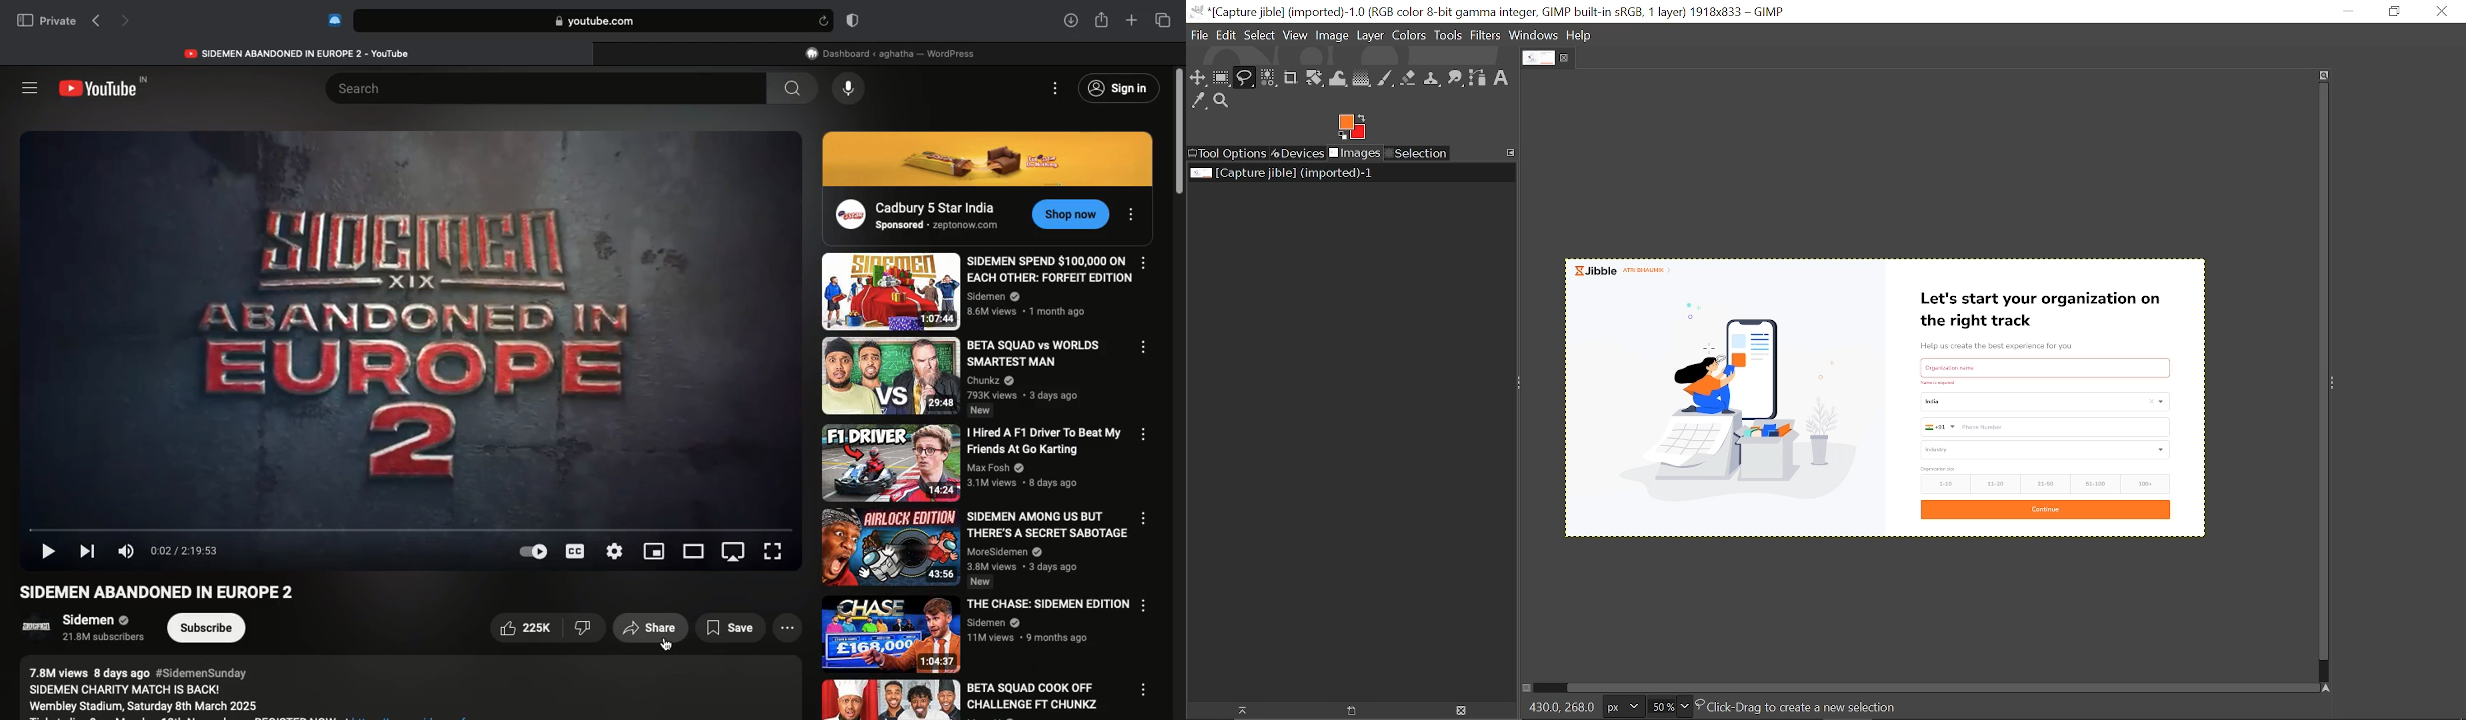  I want to click on View, so click(1296, 35).